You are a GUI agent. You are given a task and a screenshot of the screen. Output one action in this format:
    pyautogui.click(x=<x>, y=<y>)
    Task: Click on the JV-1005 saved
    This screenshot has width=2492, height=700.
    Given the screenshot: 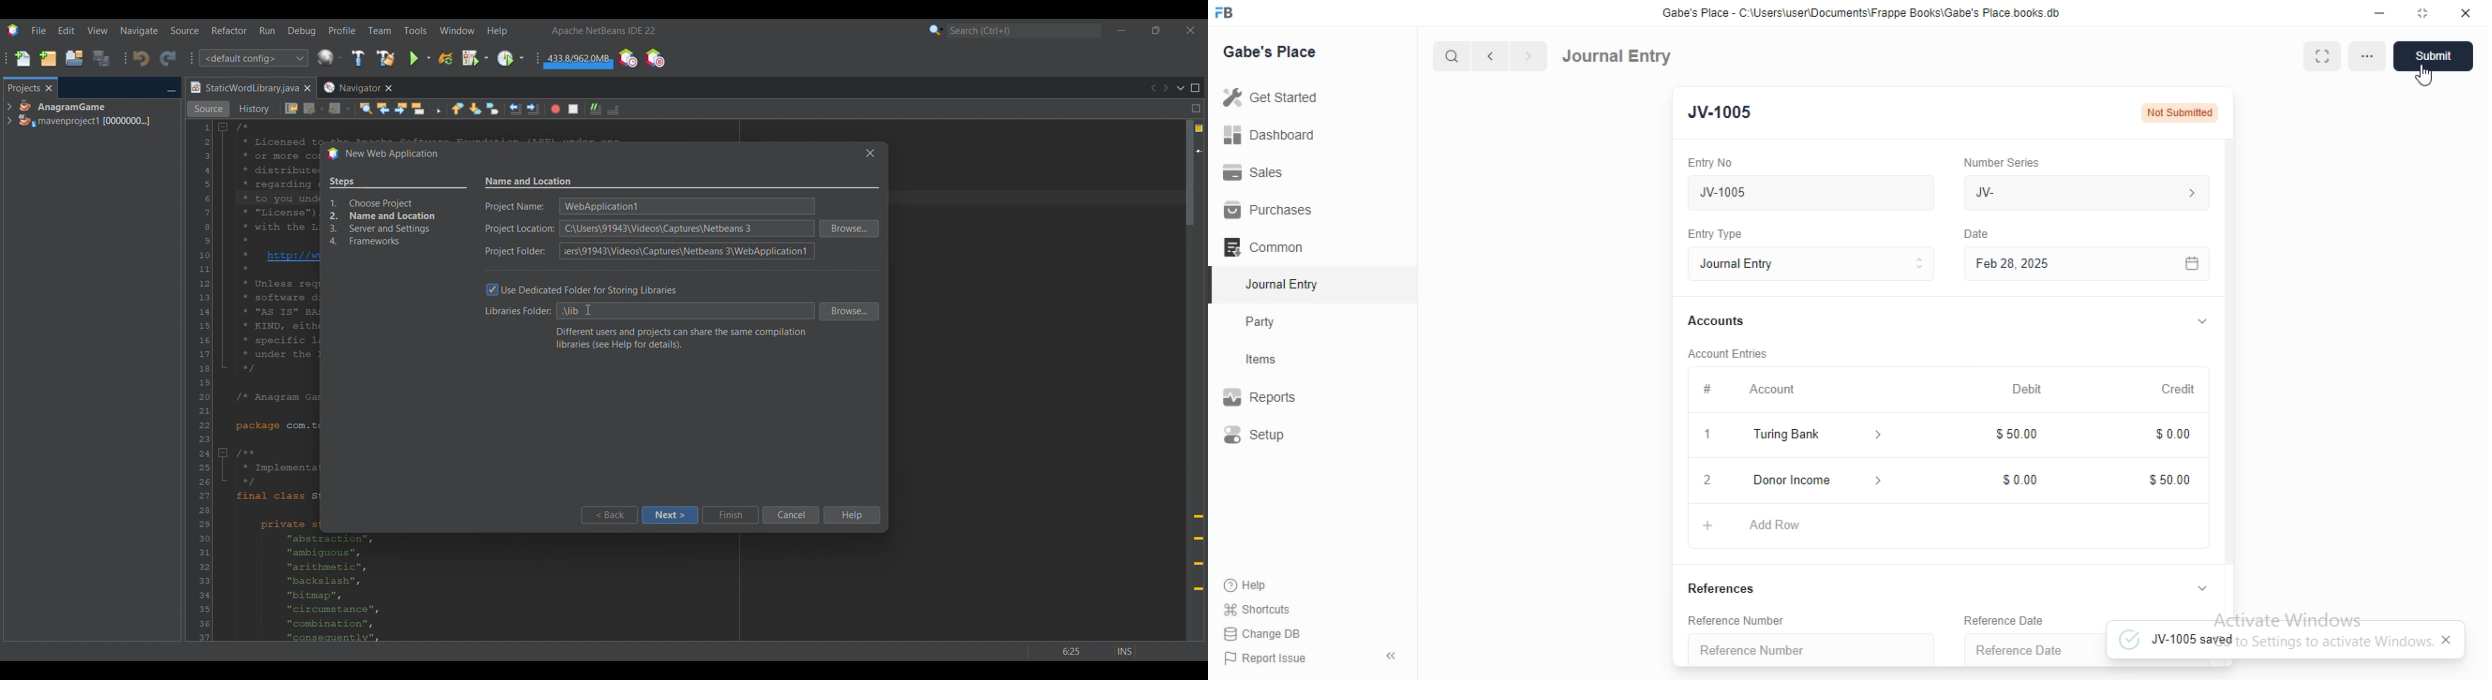 What is the action you would take?
    pyautogui.click(x=2285, y=639)
    